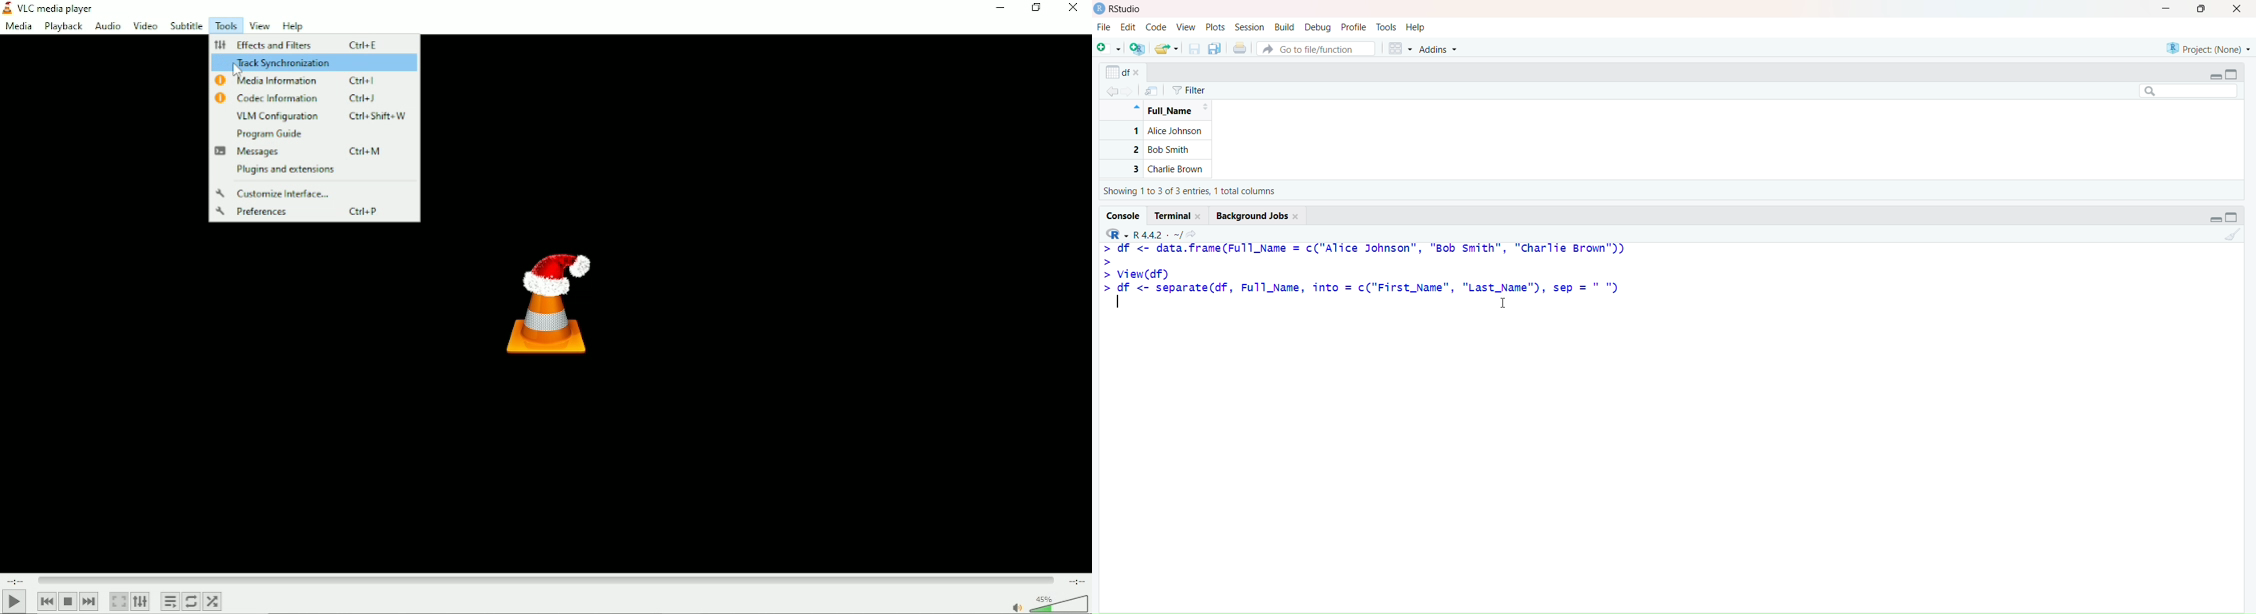 This screenshot has height=616, width=2268. Describe the element at coordinates (1131, 88) in the screenshot. I see `Go forward to the next source location (Ctrl + F10)` at that location.